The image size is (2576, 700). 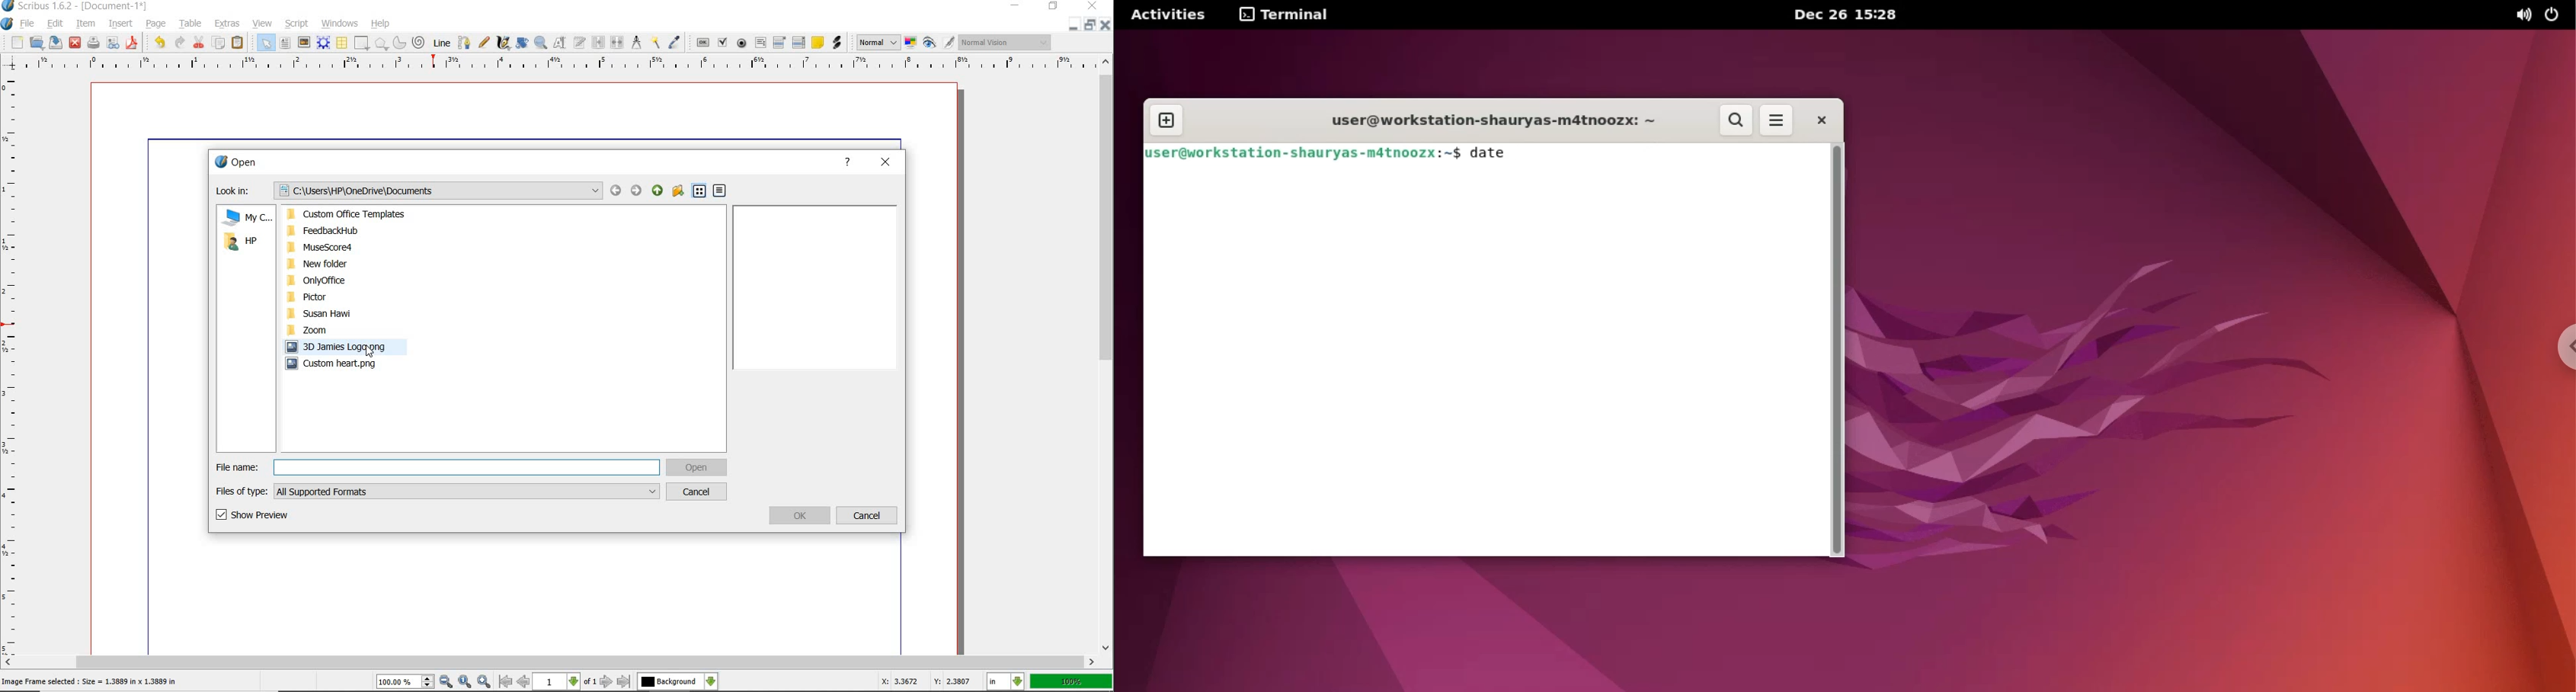 I want to click on up, so click(x=658, y=190).